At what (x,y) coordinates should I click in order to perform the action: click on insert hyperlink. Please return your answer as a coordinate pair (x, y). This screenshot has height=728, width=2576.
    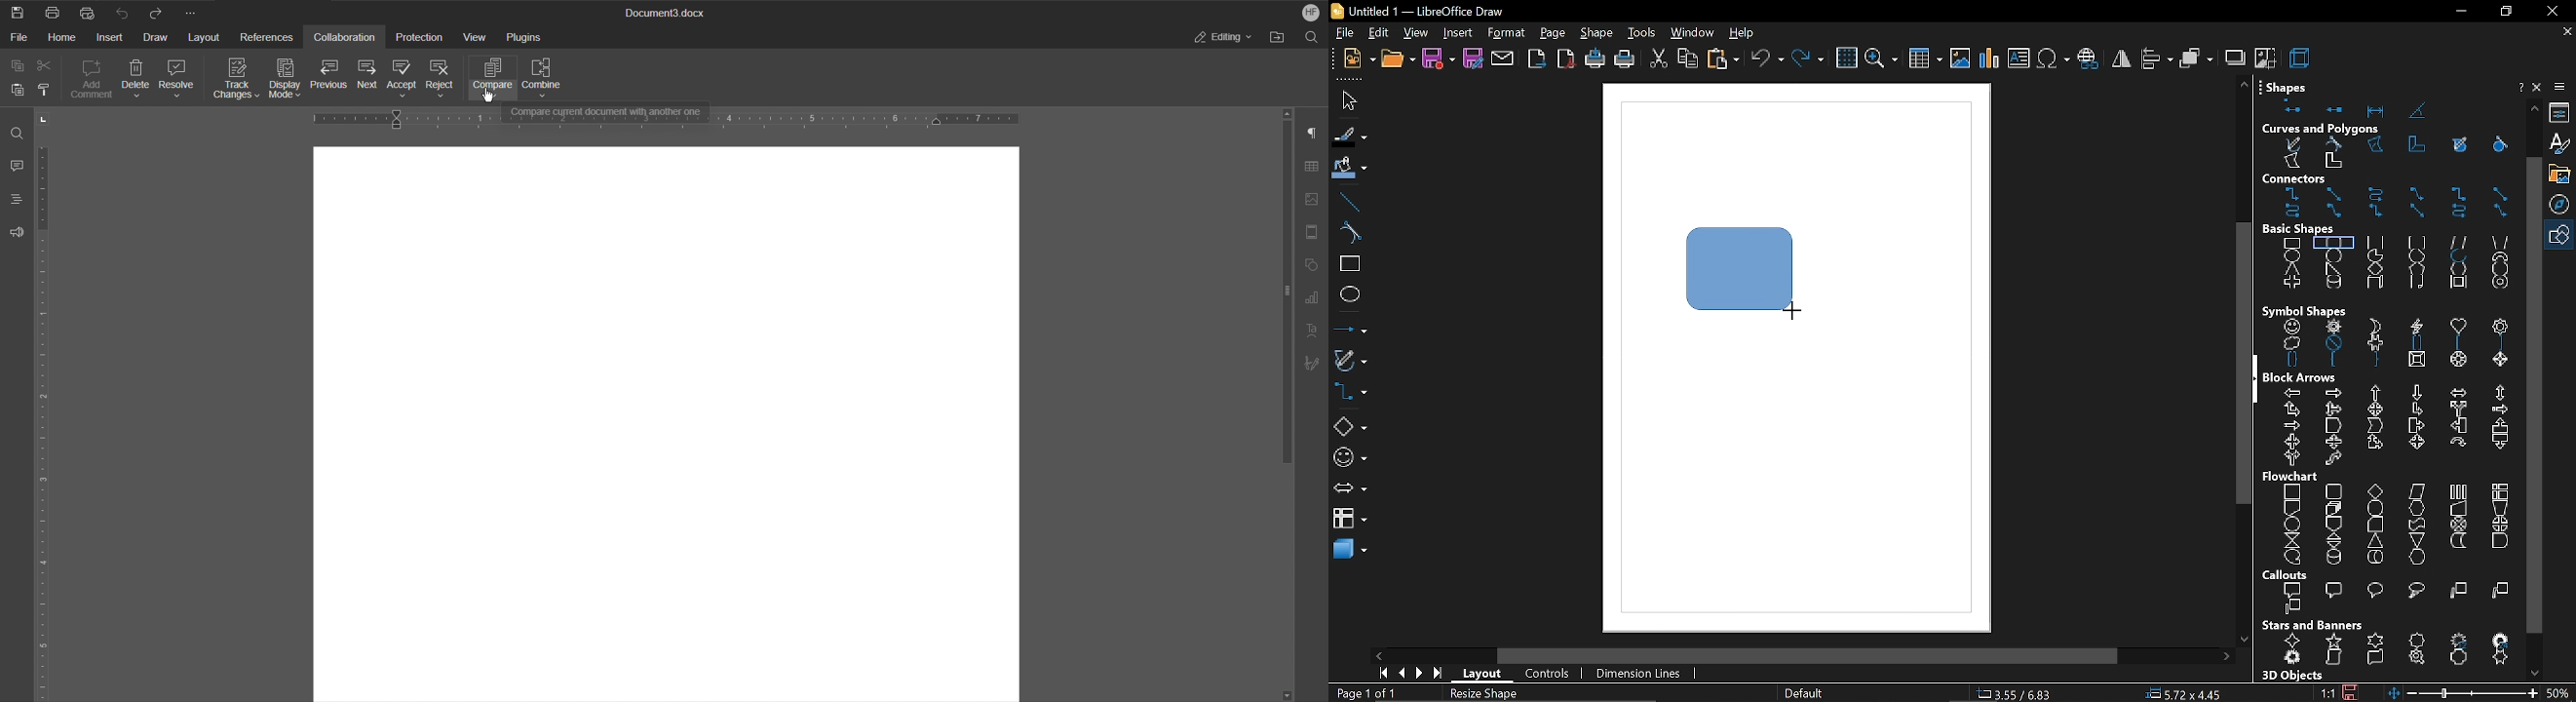
    Looking at the image, I should click on (2089, 59).